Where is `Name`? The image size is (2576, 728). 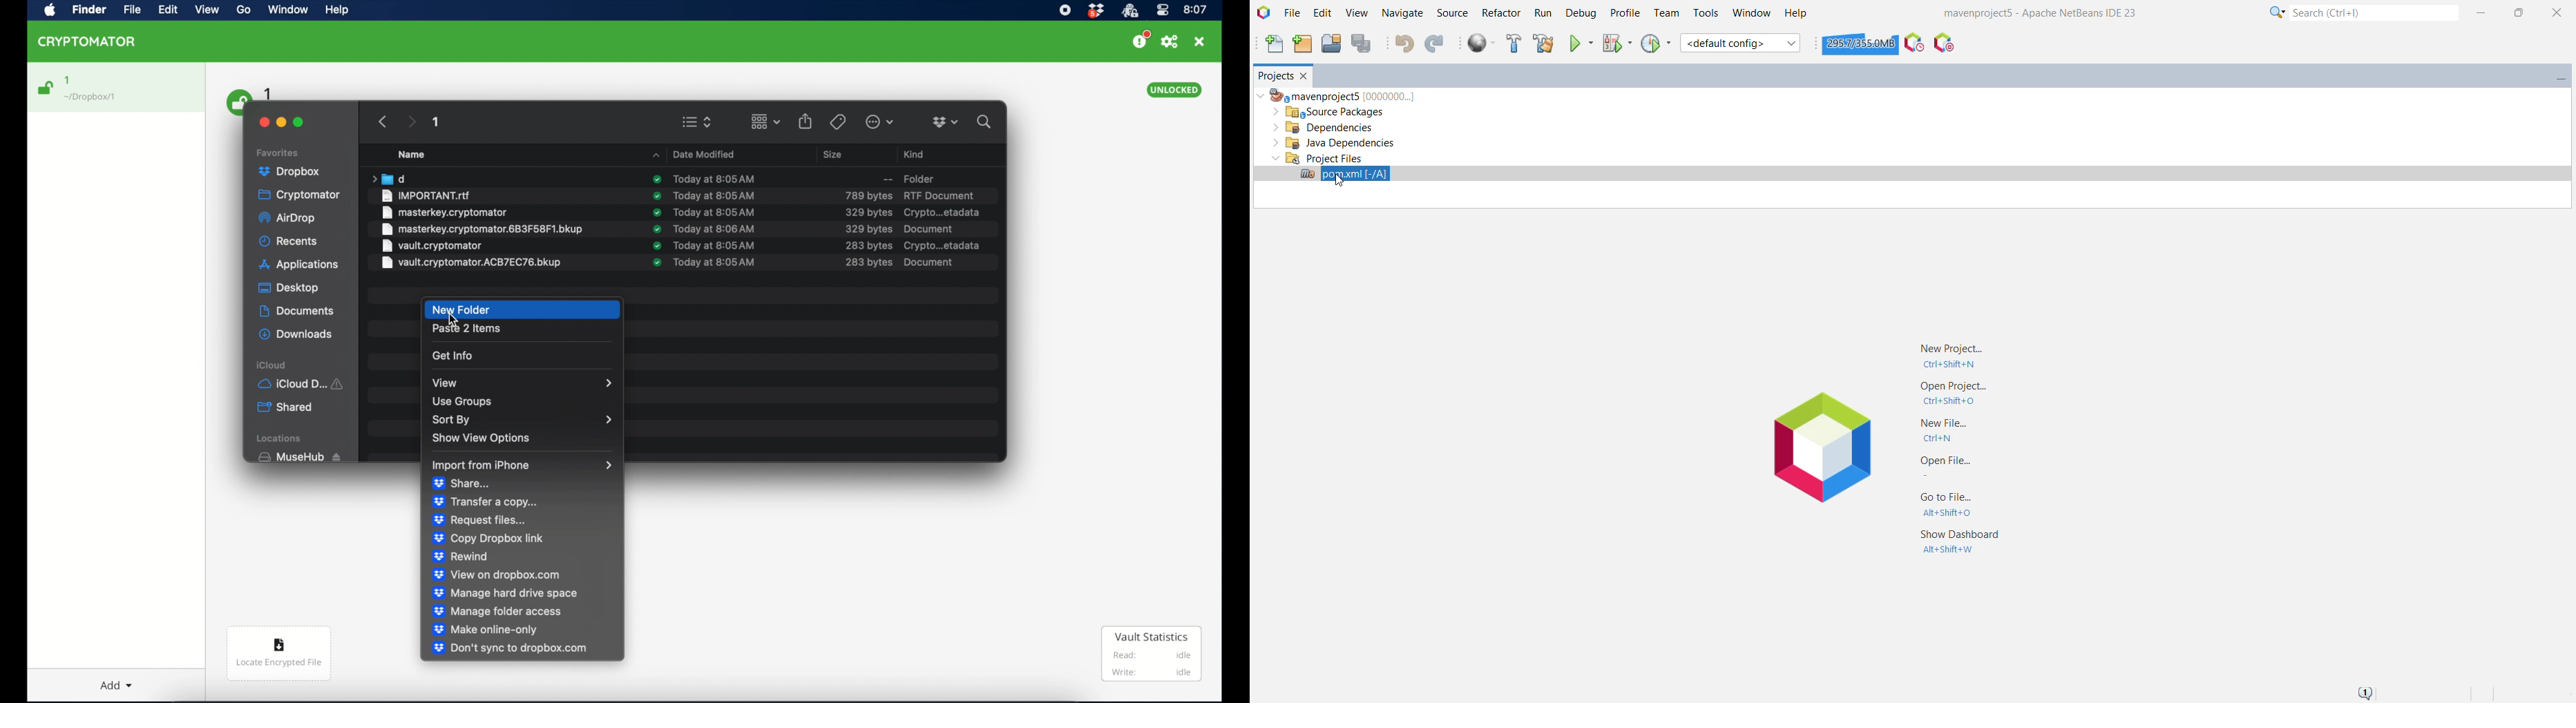
Name is located at coordinates (419, 154).